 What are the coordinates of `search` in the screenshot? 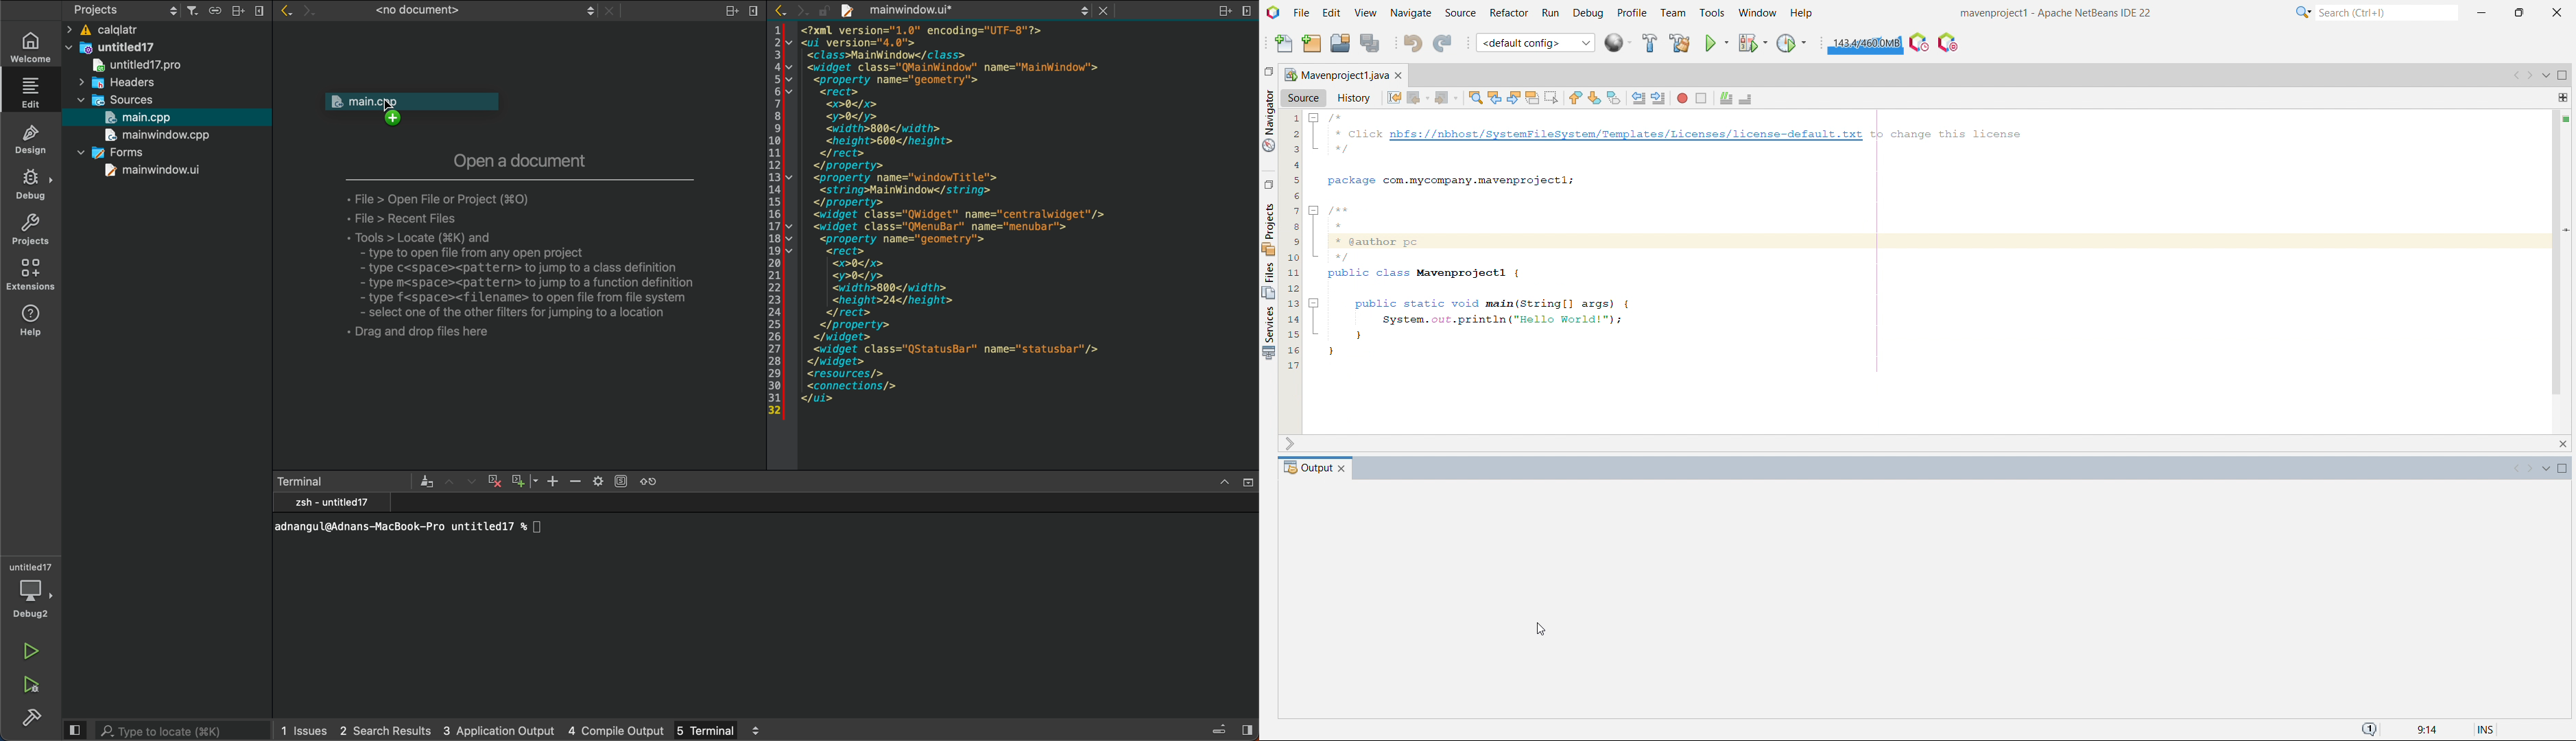 It's located at (185, 730).